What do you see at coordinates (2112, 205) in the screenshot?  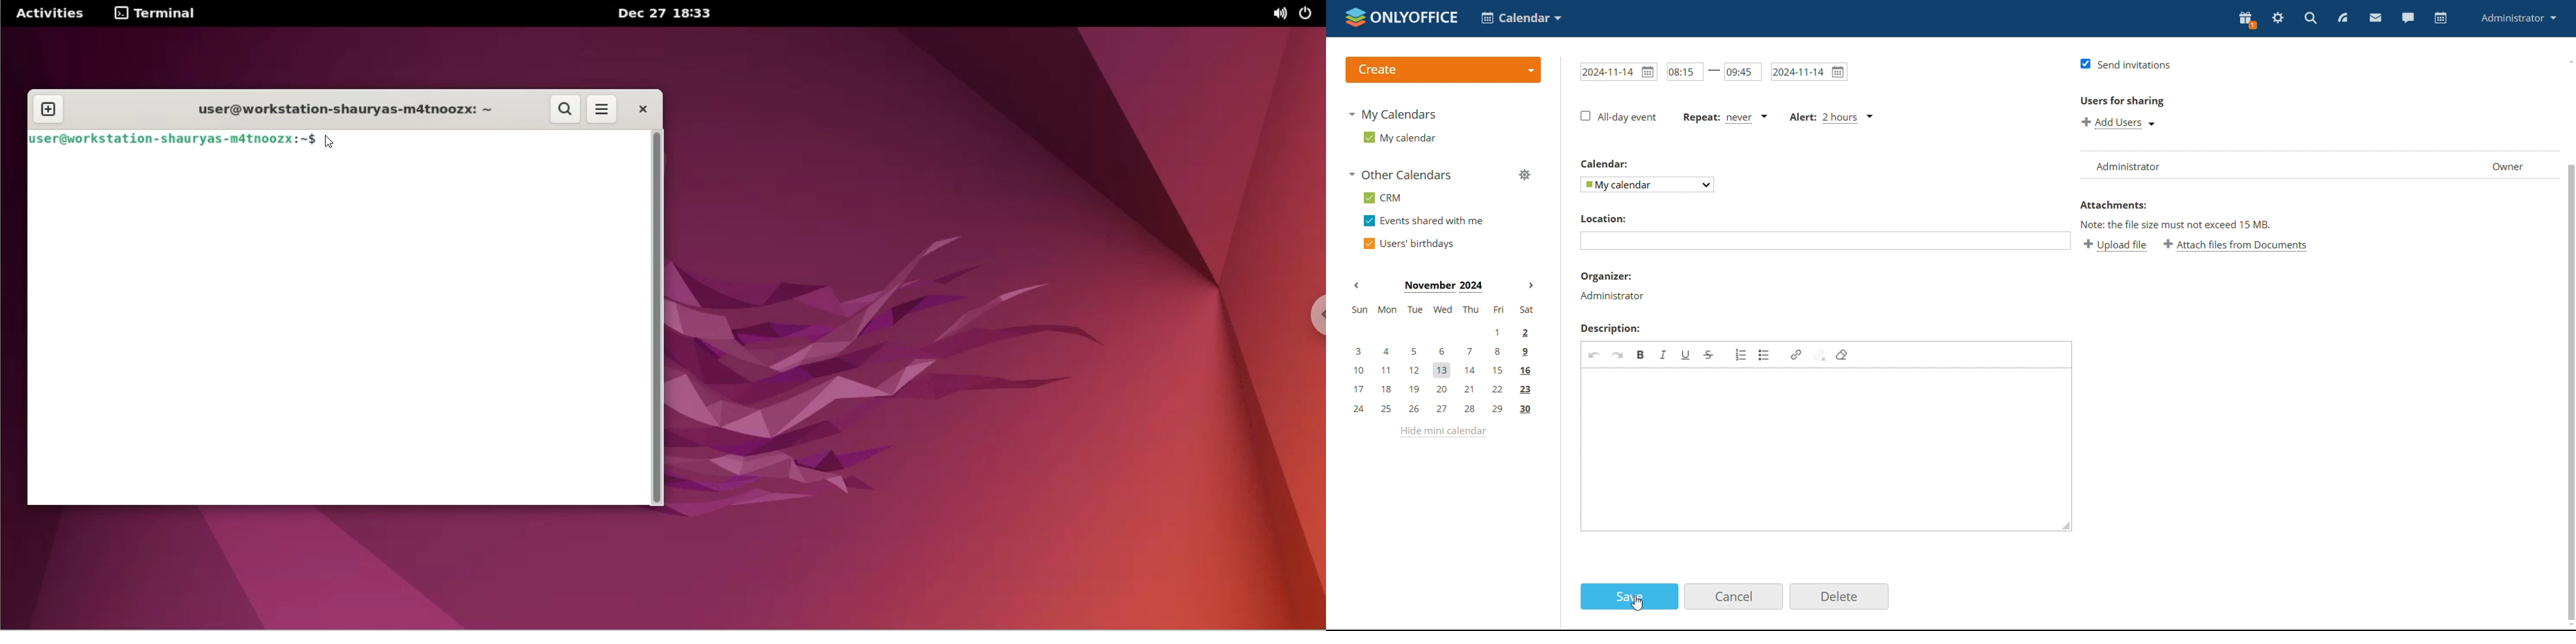 I see `attachment label` at bounding box center [2112, 205].